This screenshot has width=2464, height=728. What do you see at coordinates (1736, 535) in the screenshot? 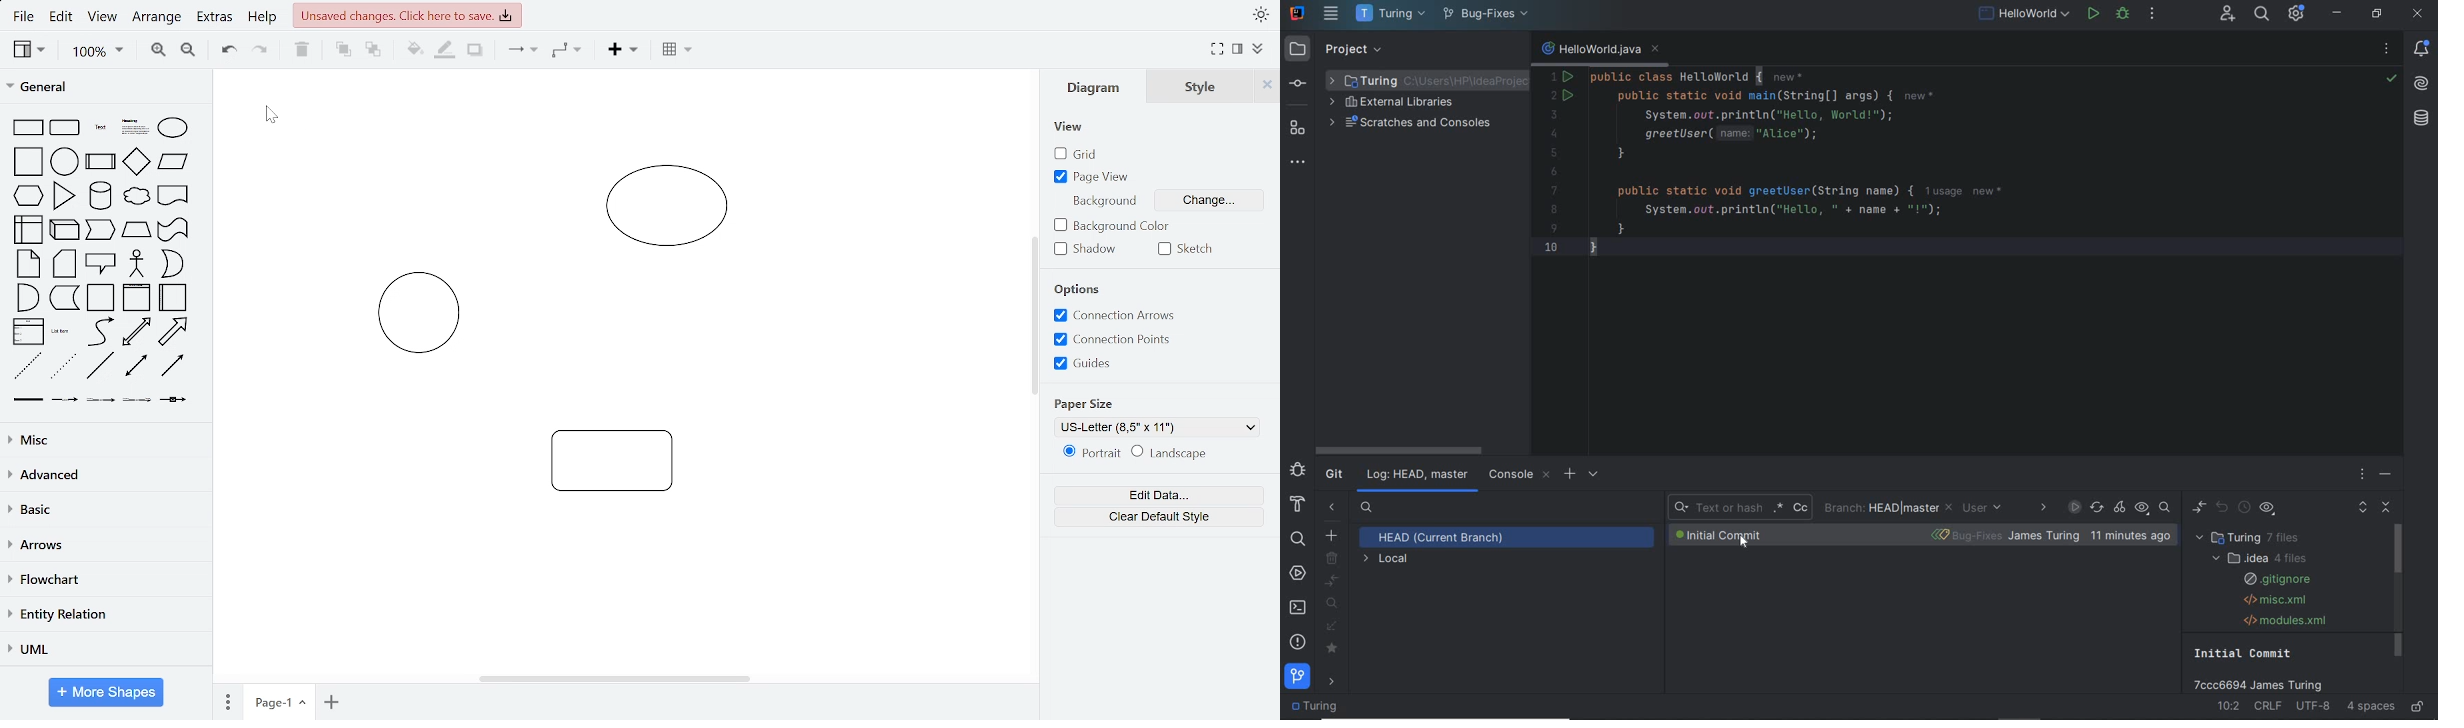
I see `INITIAL COMMIT` at bounding box center [1736, 535].